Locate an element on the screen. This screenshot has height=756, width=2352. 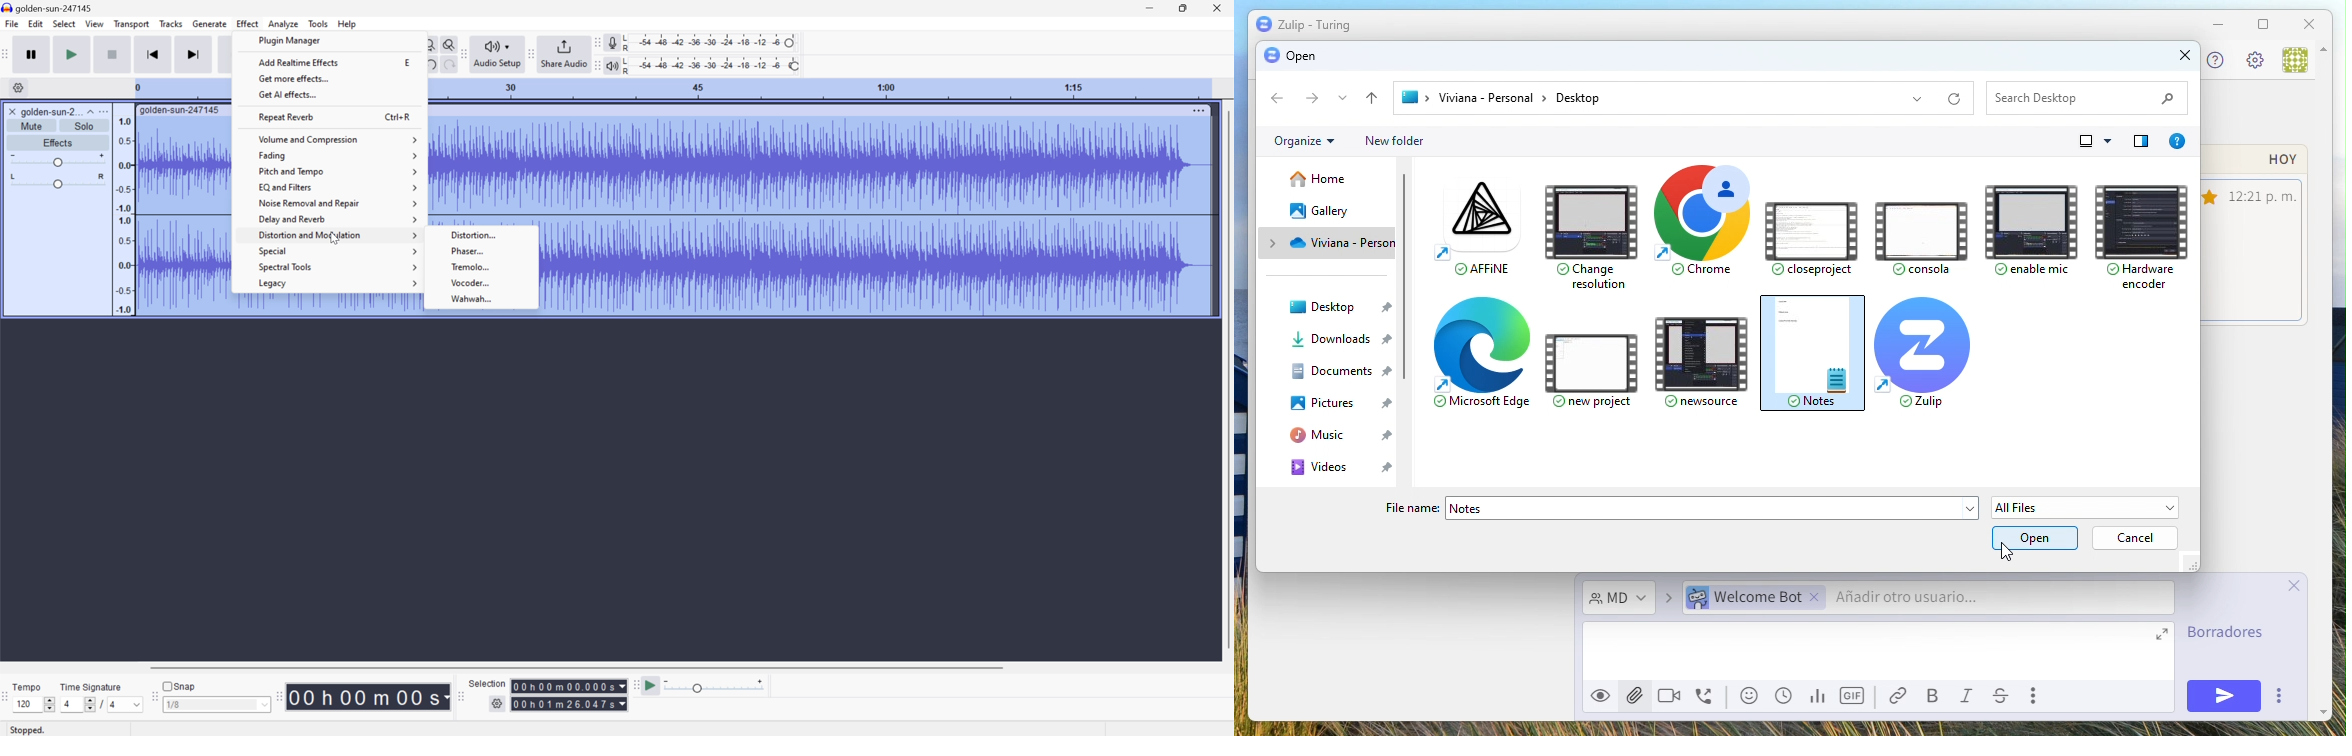
Pictures is located at coordinates (1342, 404).